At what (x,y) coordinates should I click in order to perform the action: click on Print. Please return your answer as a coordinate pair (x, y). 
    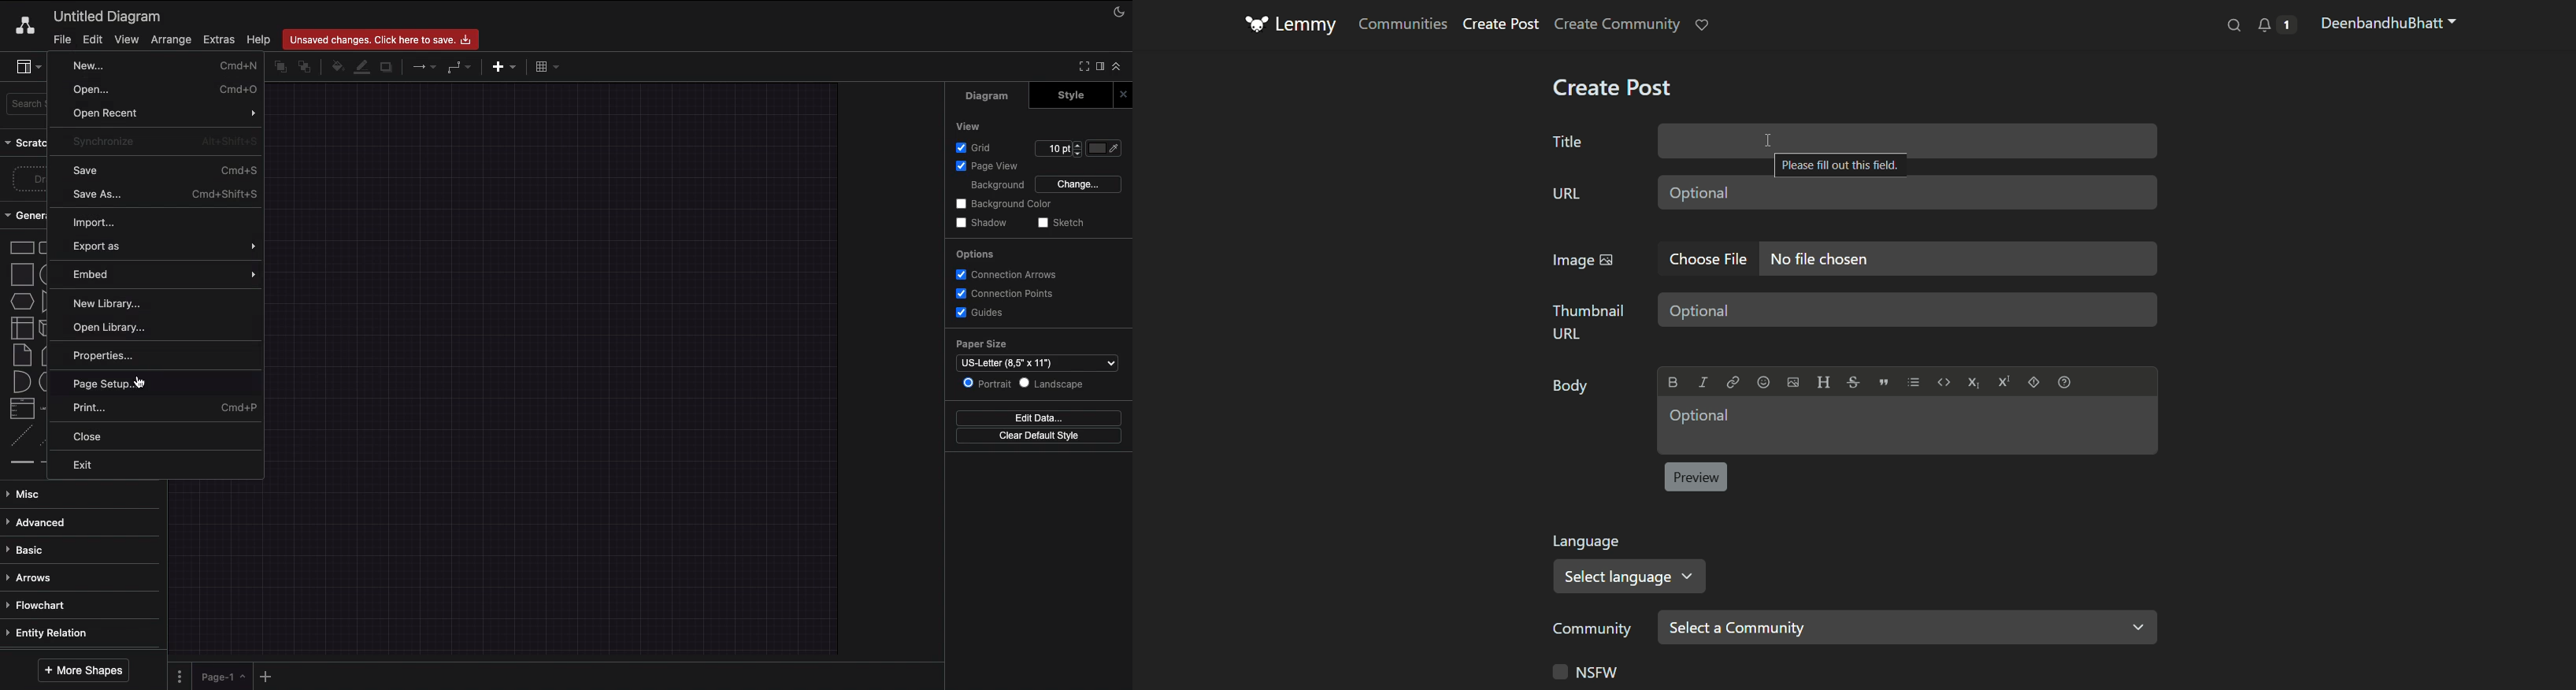
    Looking at the image, I should click on (166, 408).